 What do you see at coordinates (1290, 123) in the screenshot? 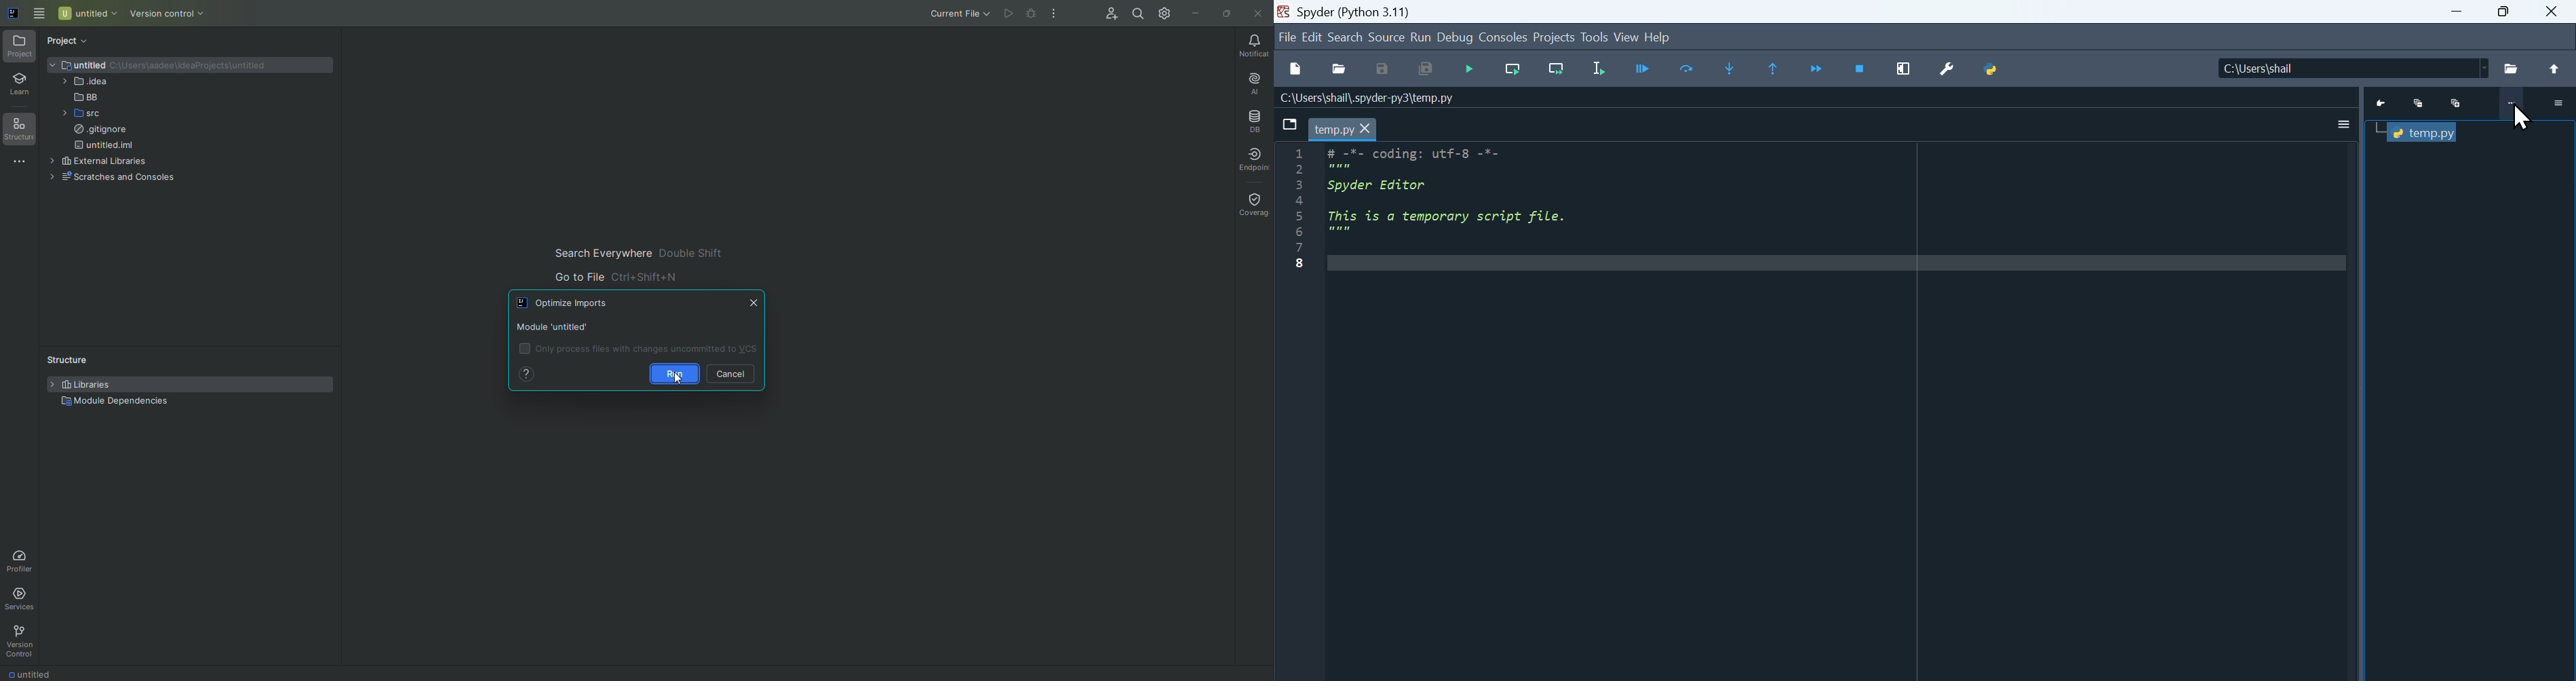
I see `Browse tab` at bounding box center [1290, 123].